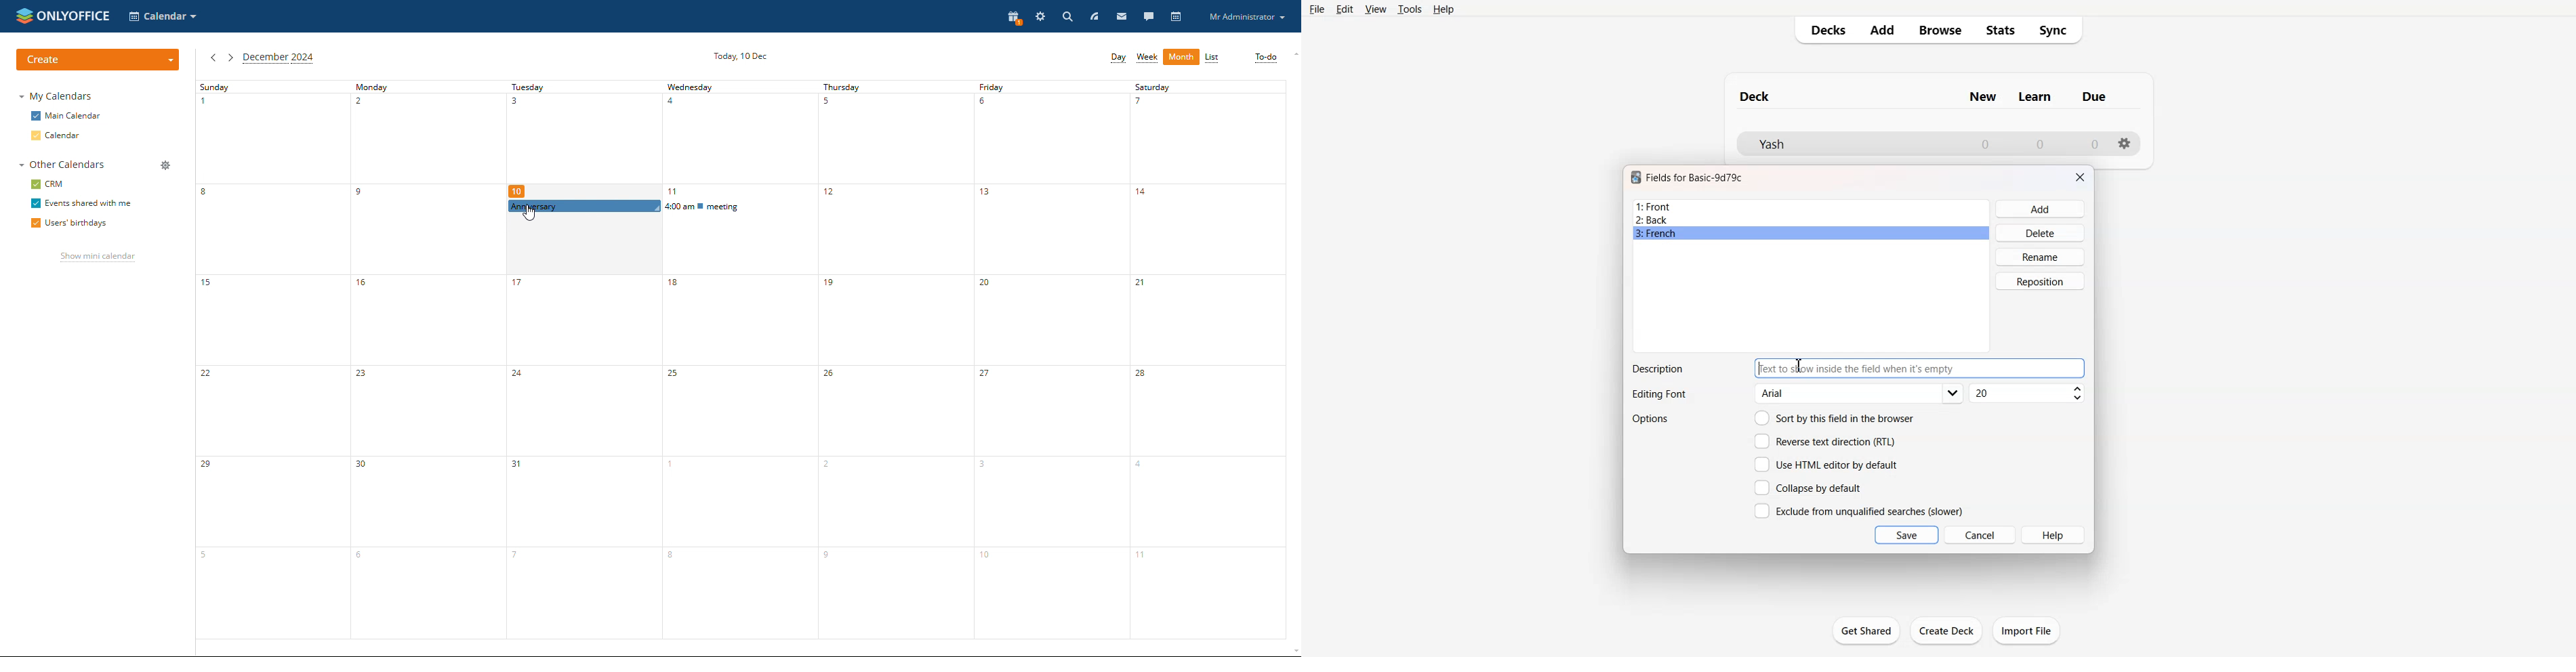  Describe the element at coordinates (2028, 394) in the screenshot. I see `Font size` at that location.